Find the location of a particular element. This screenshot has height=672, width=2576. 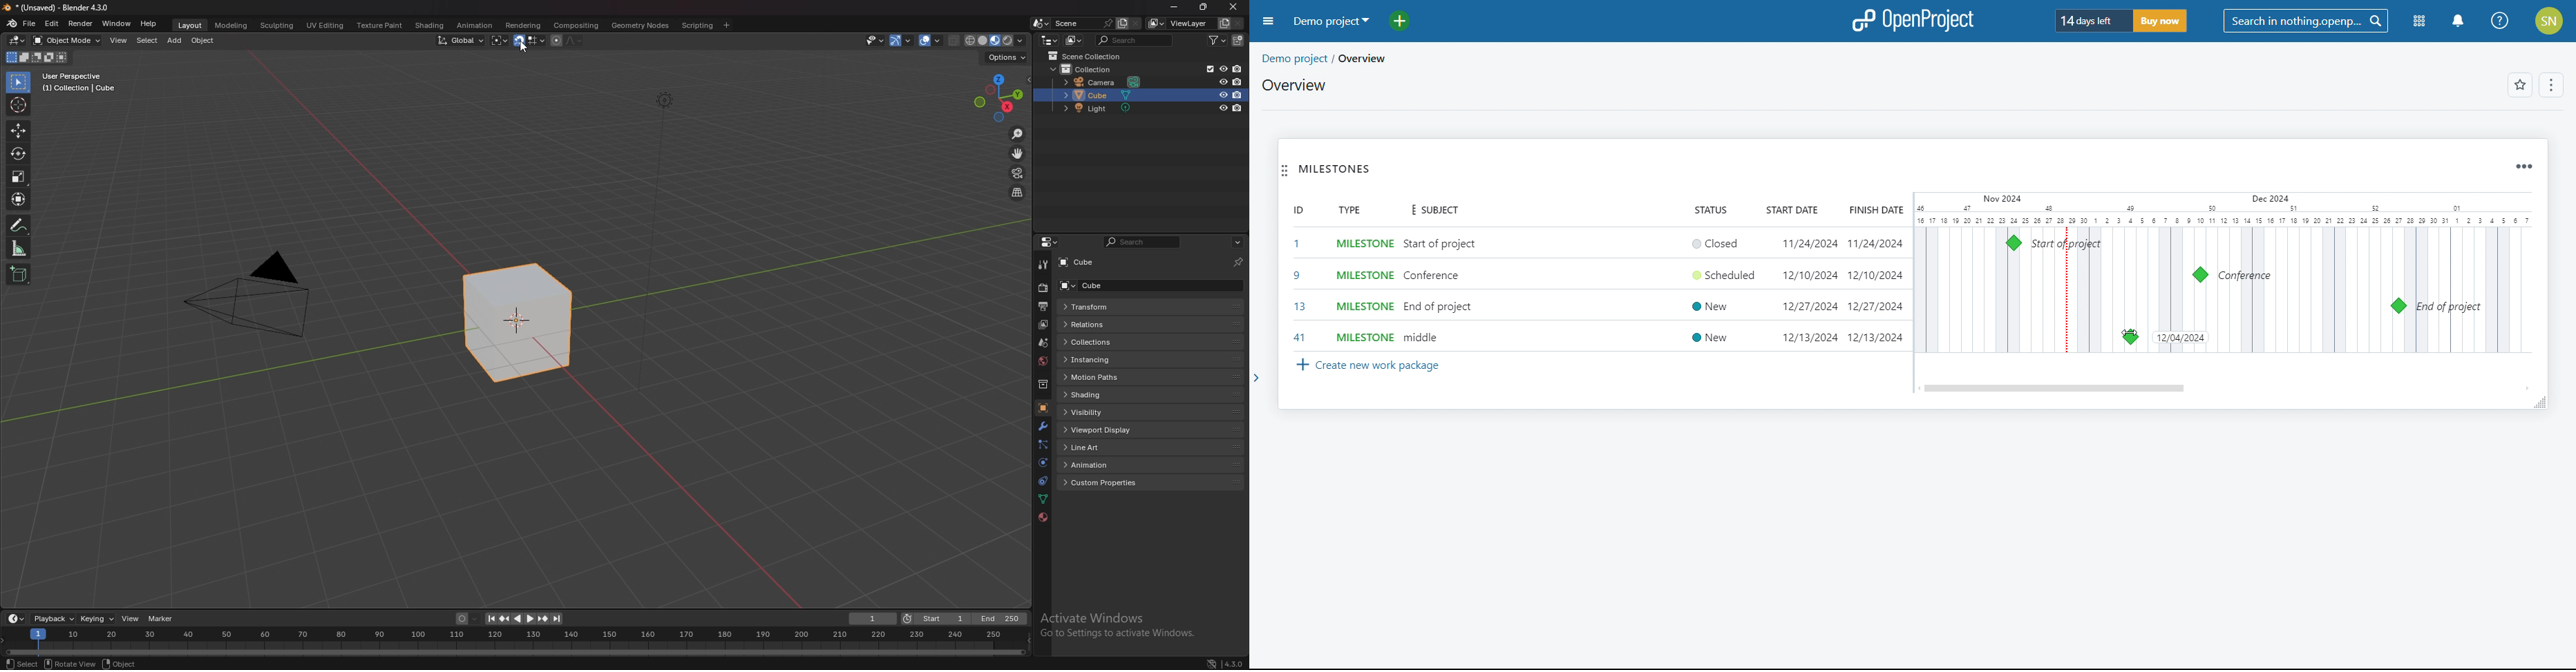

scene collection is located at coordinates (1091, 56).